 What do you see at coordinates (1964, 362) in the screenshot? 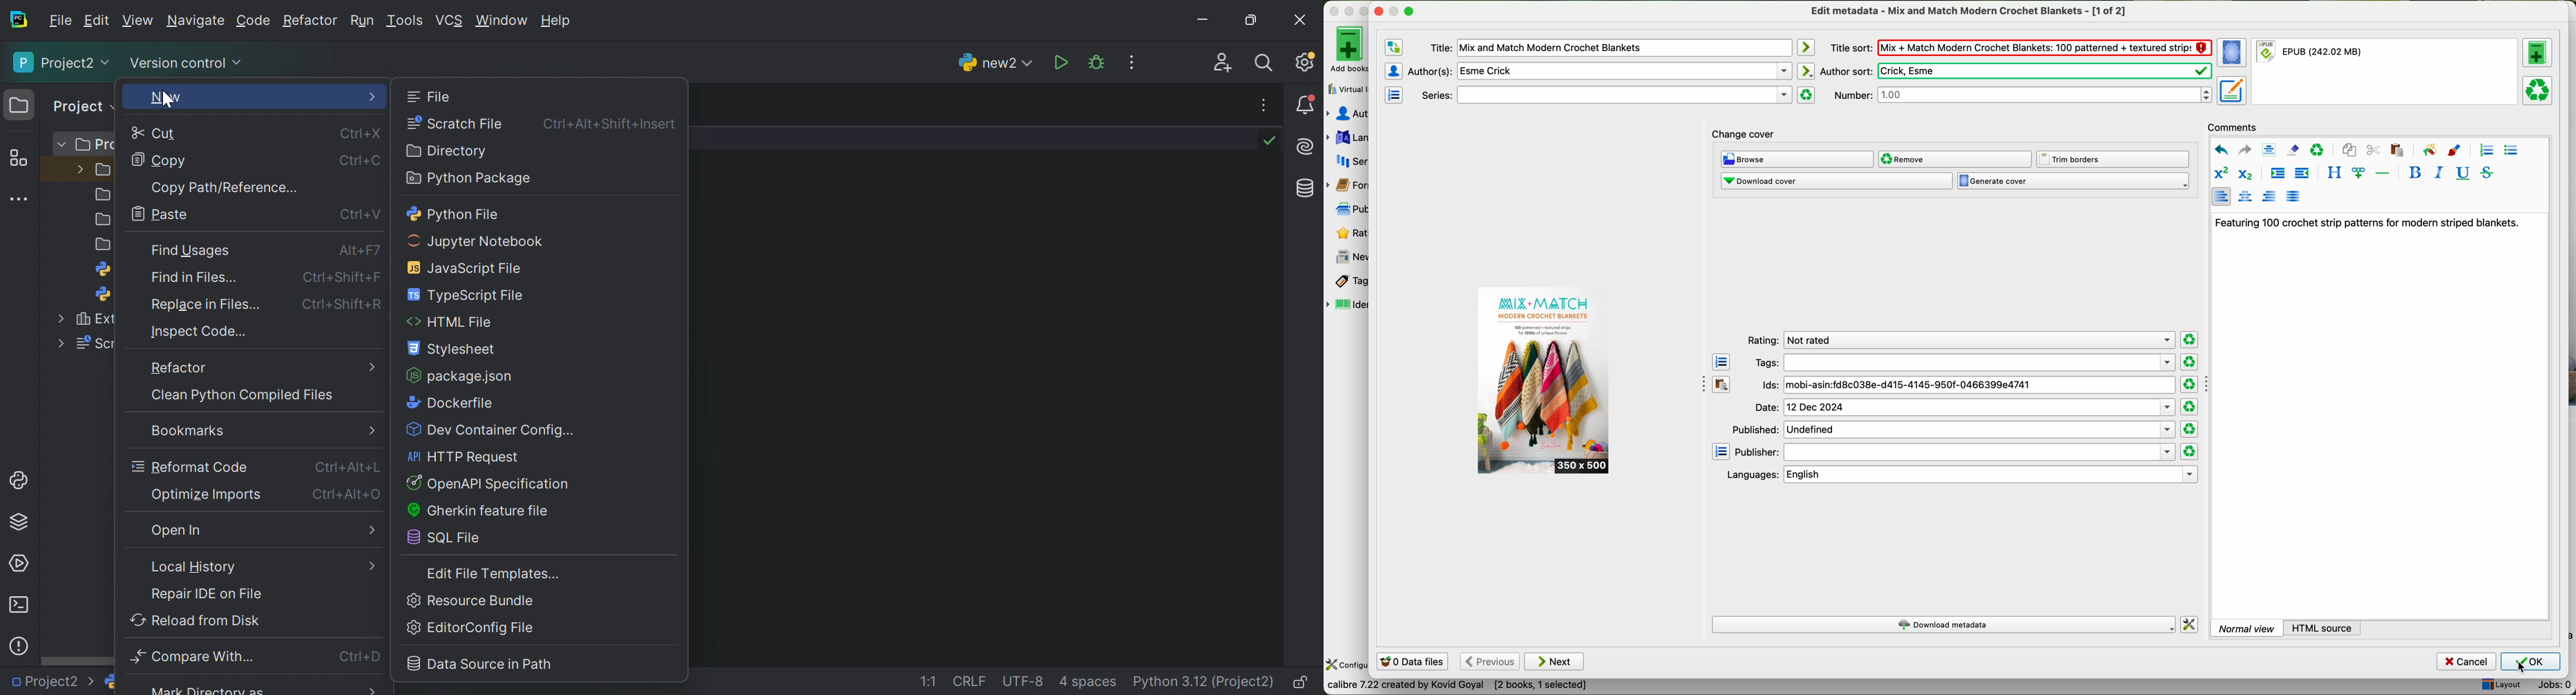
I see `tags` at bounding box center [1964, 362].